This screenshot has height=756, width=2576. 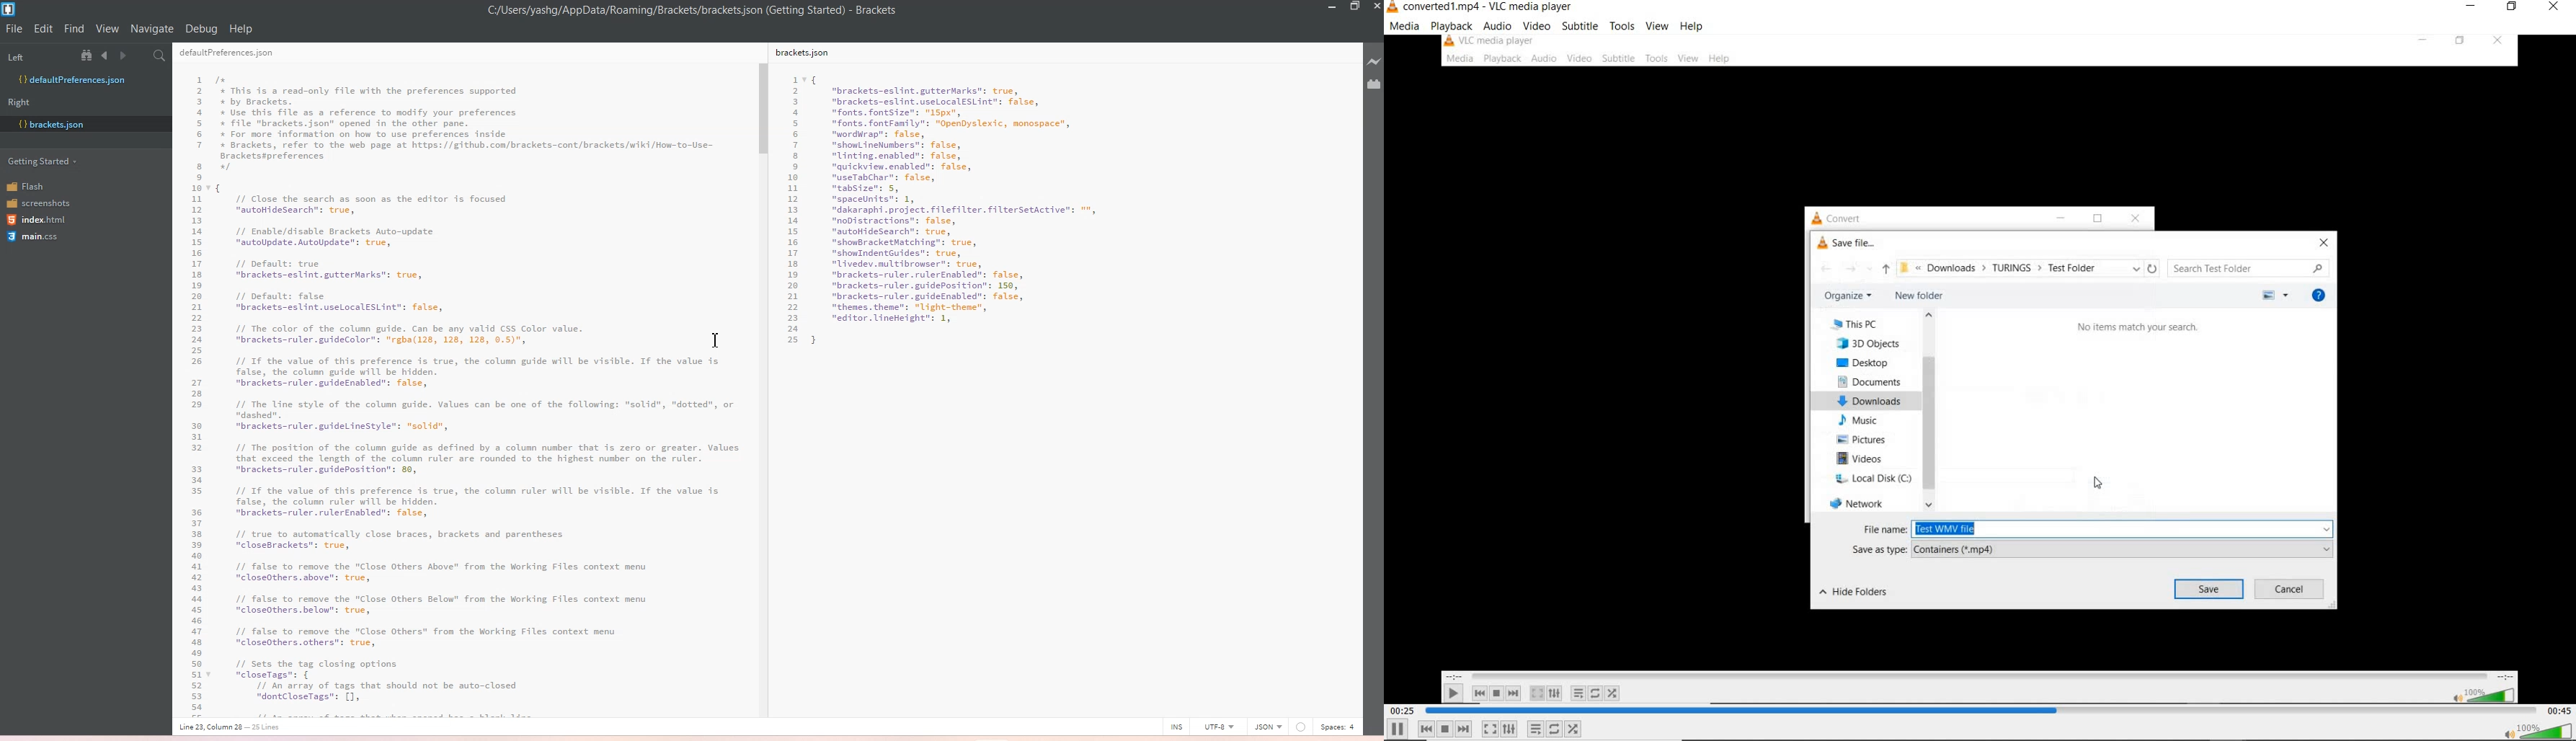 What do you see at coordinates (161, 56) in the screenshot?
I see `Find in Files` at bounding box center [161, 56].